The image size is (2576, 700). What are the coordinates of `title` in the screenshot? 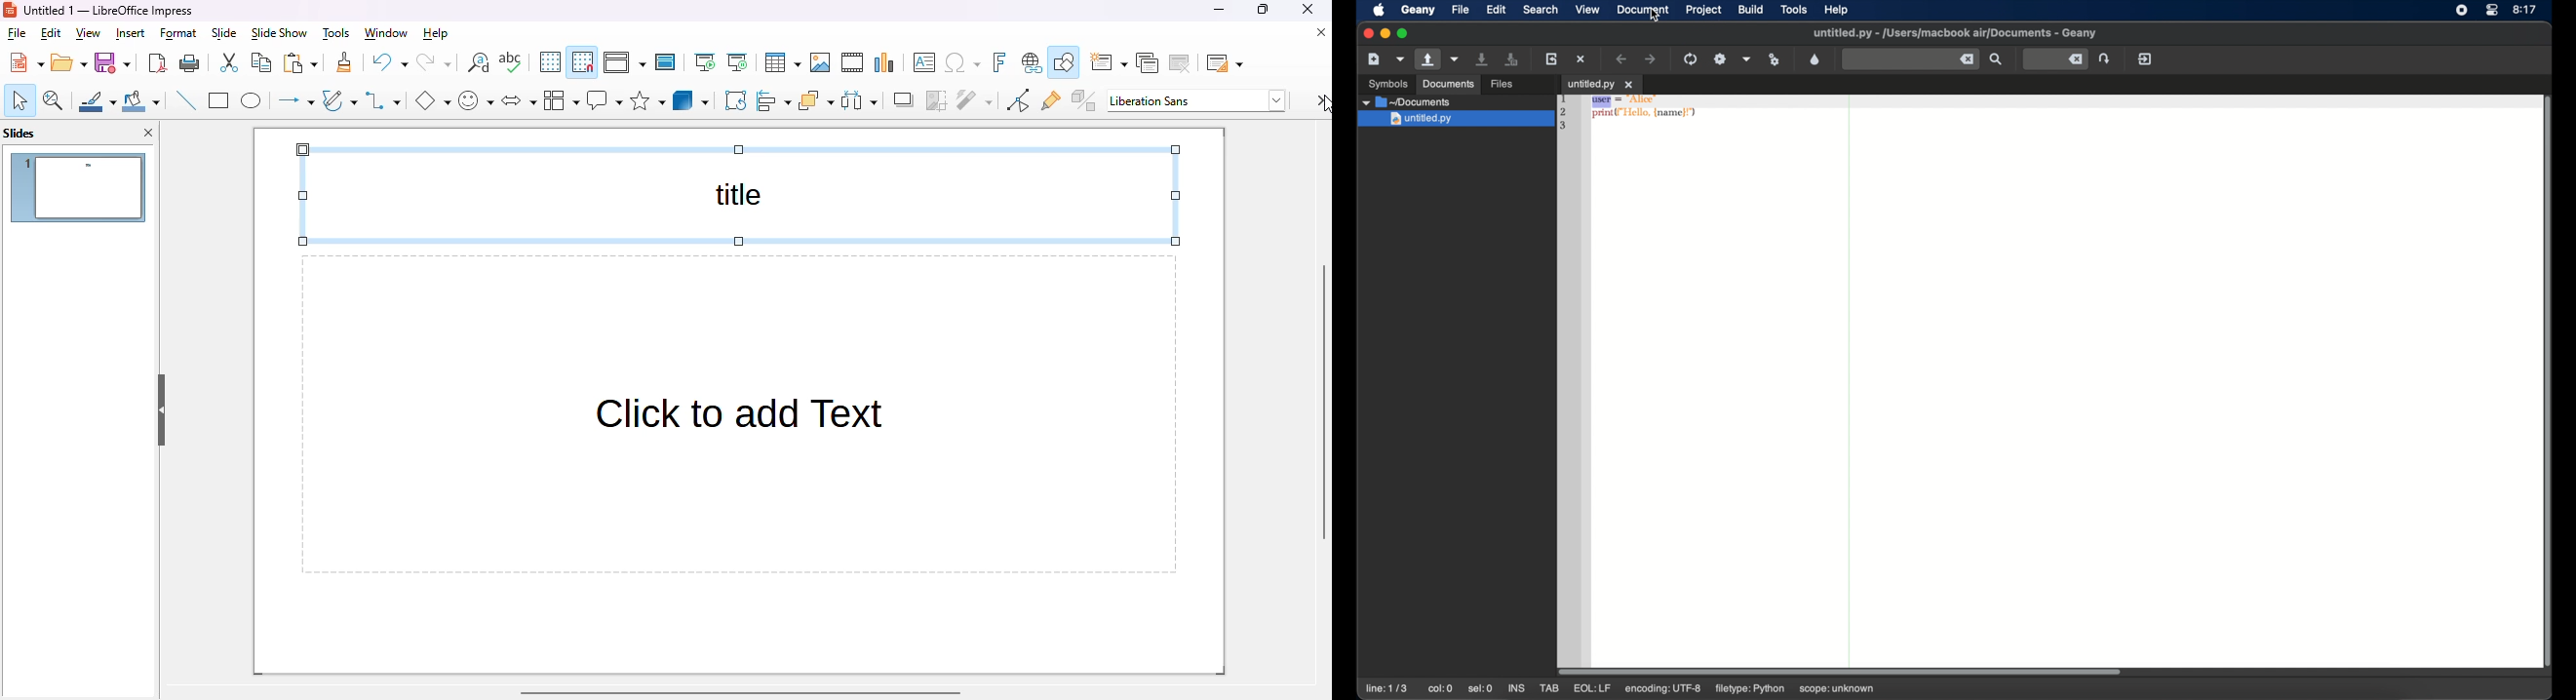 It's located at (740, 196).